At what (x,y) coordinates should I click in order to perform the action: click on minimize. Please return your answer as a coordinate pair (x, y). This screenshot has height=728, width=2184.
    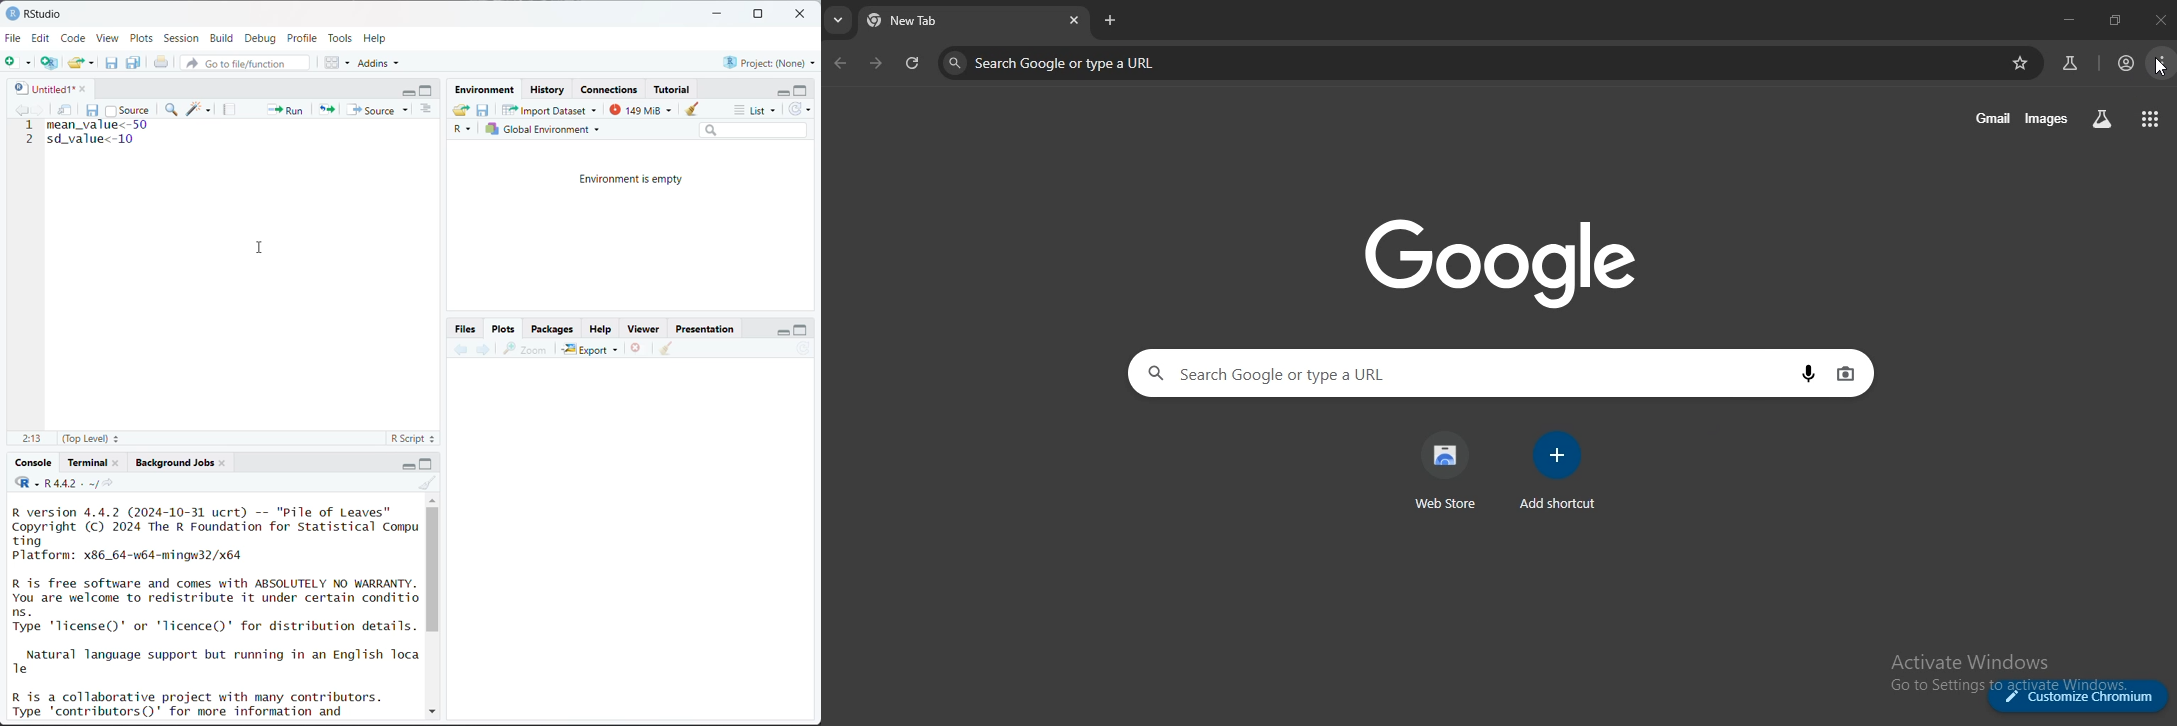
    Looking at the image, I should click on (781, 91).